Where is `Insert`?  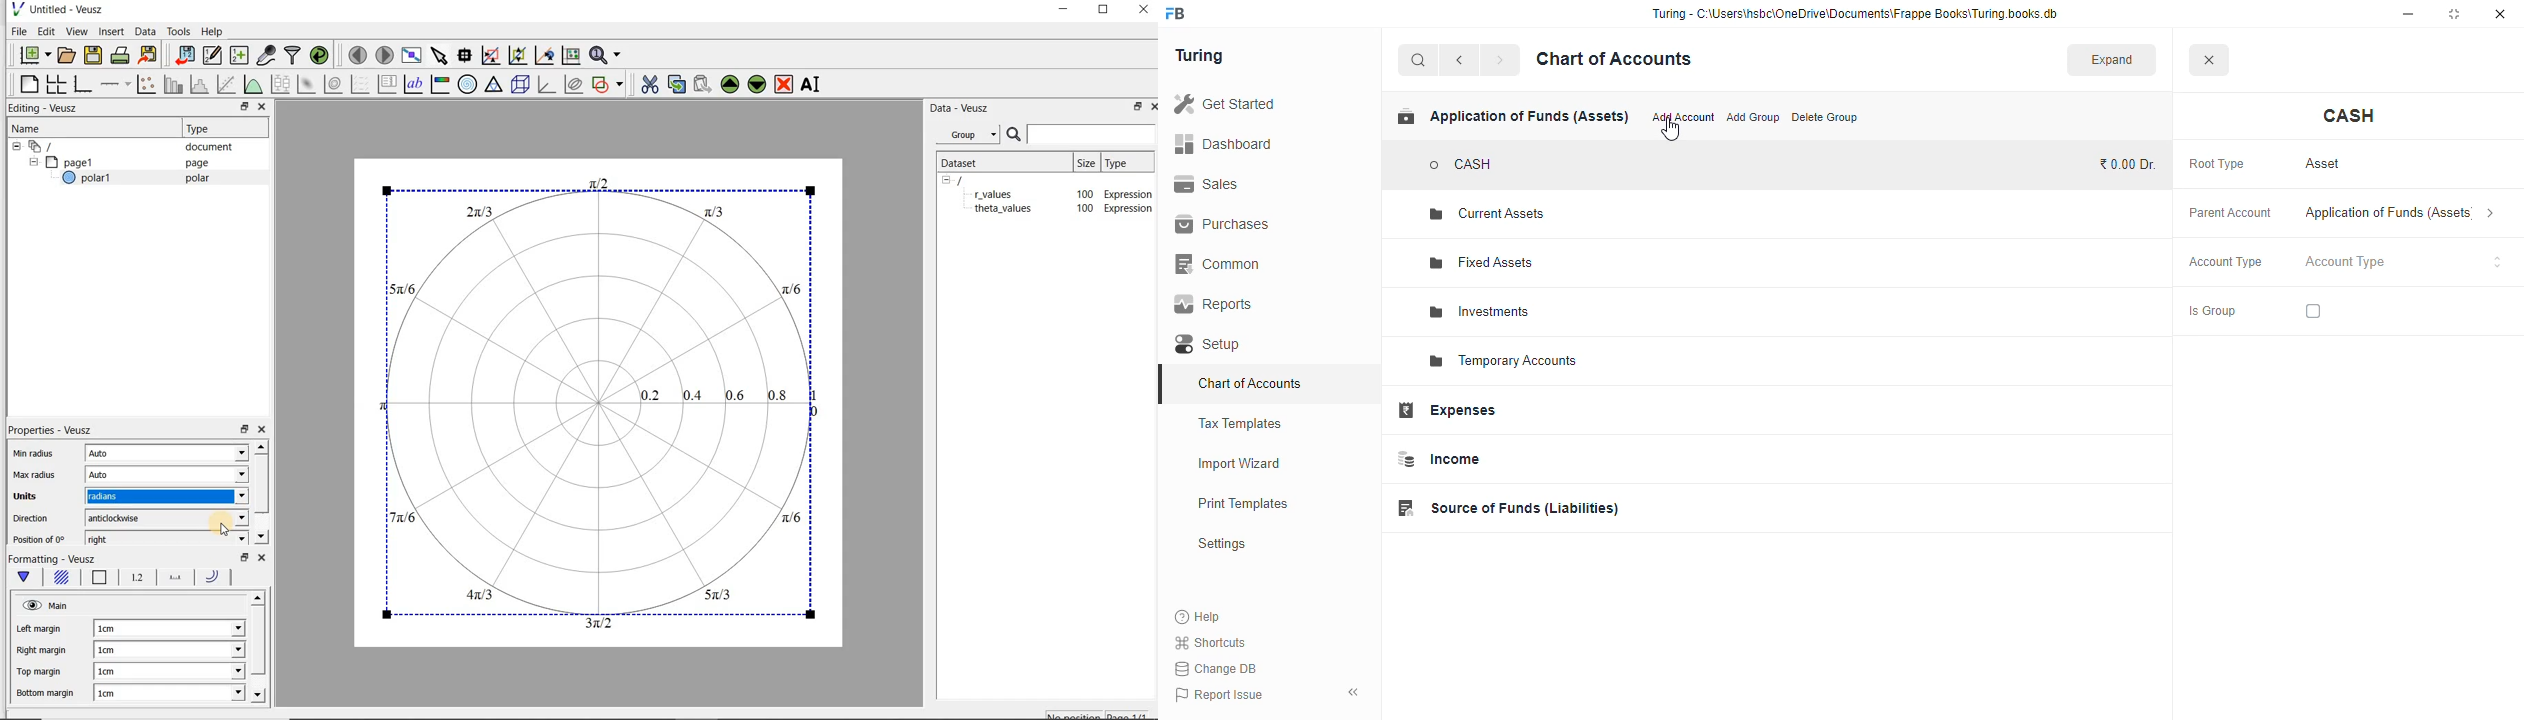 Insert is located at coordinates (113, 31).